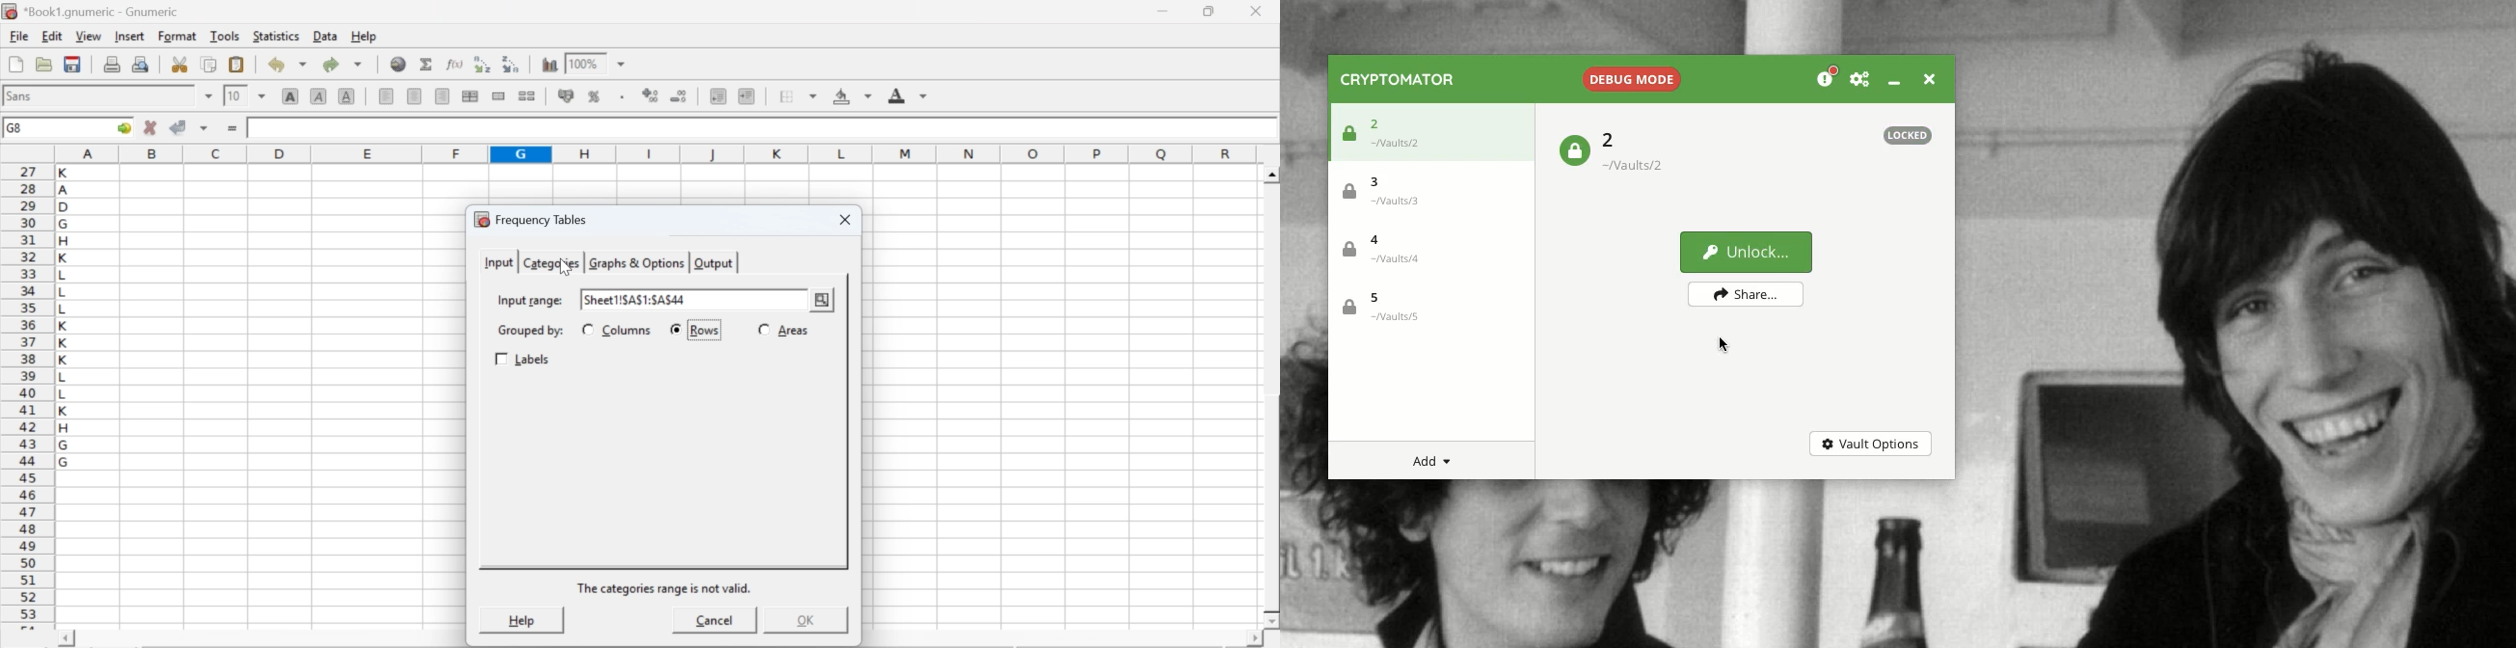  What do you see at coordinates (1210, 12) in the screenshot?
I see `restore down` at bounding box center [1210, 12].